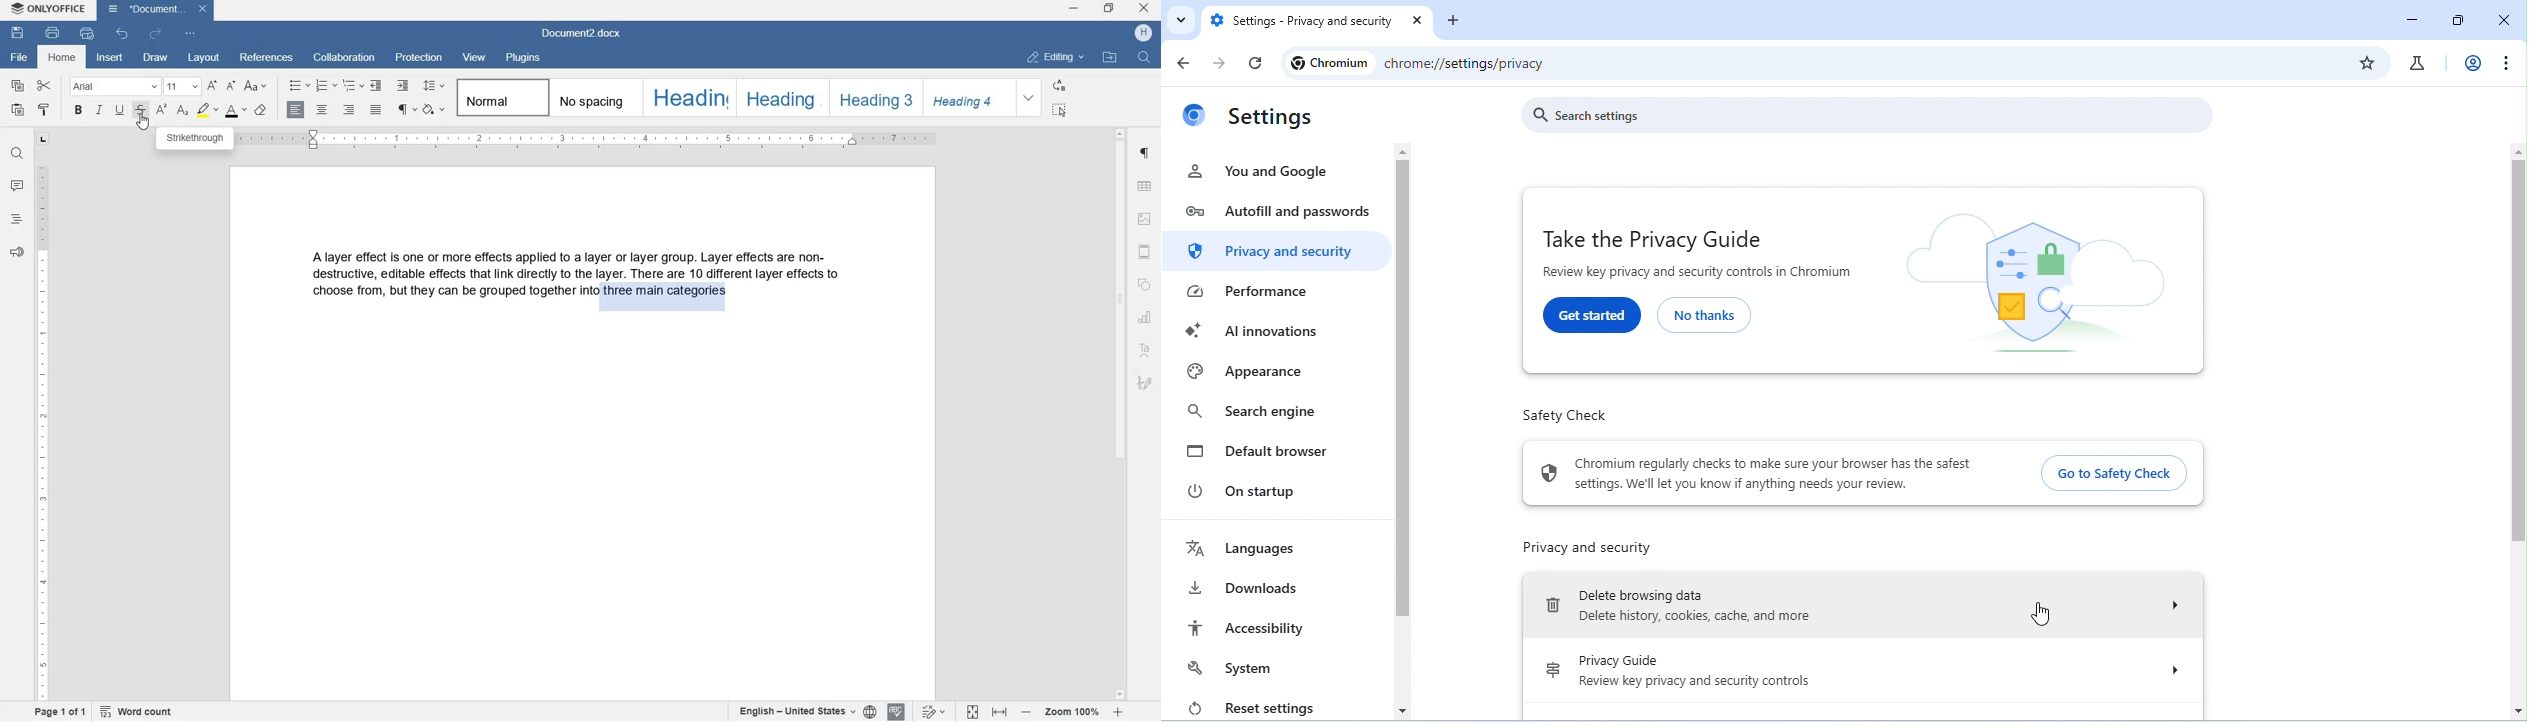 This screenshot has width=2548, height=728. I want to click on replace, so click(1061, 86).